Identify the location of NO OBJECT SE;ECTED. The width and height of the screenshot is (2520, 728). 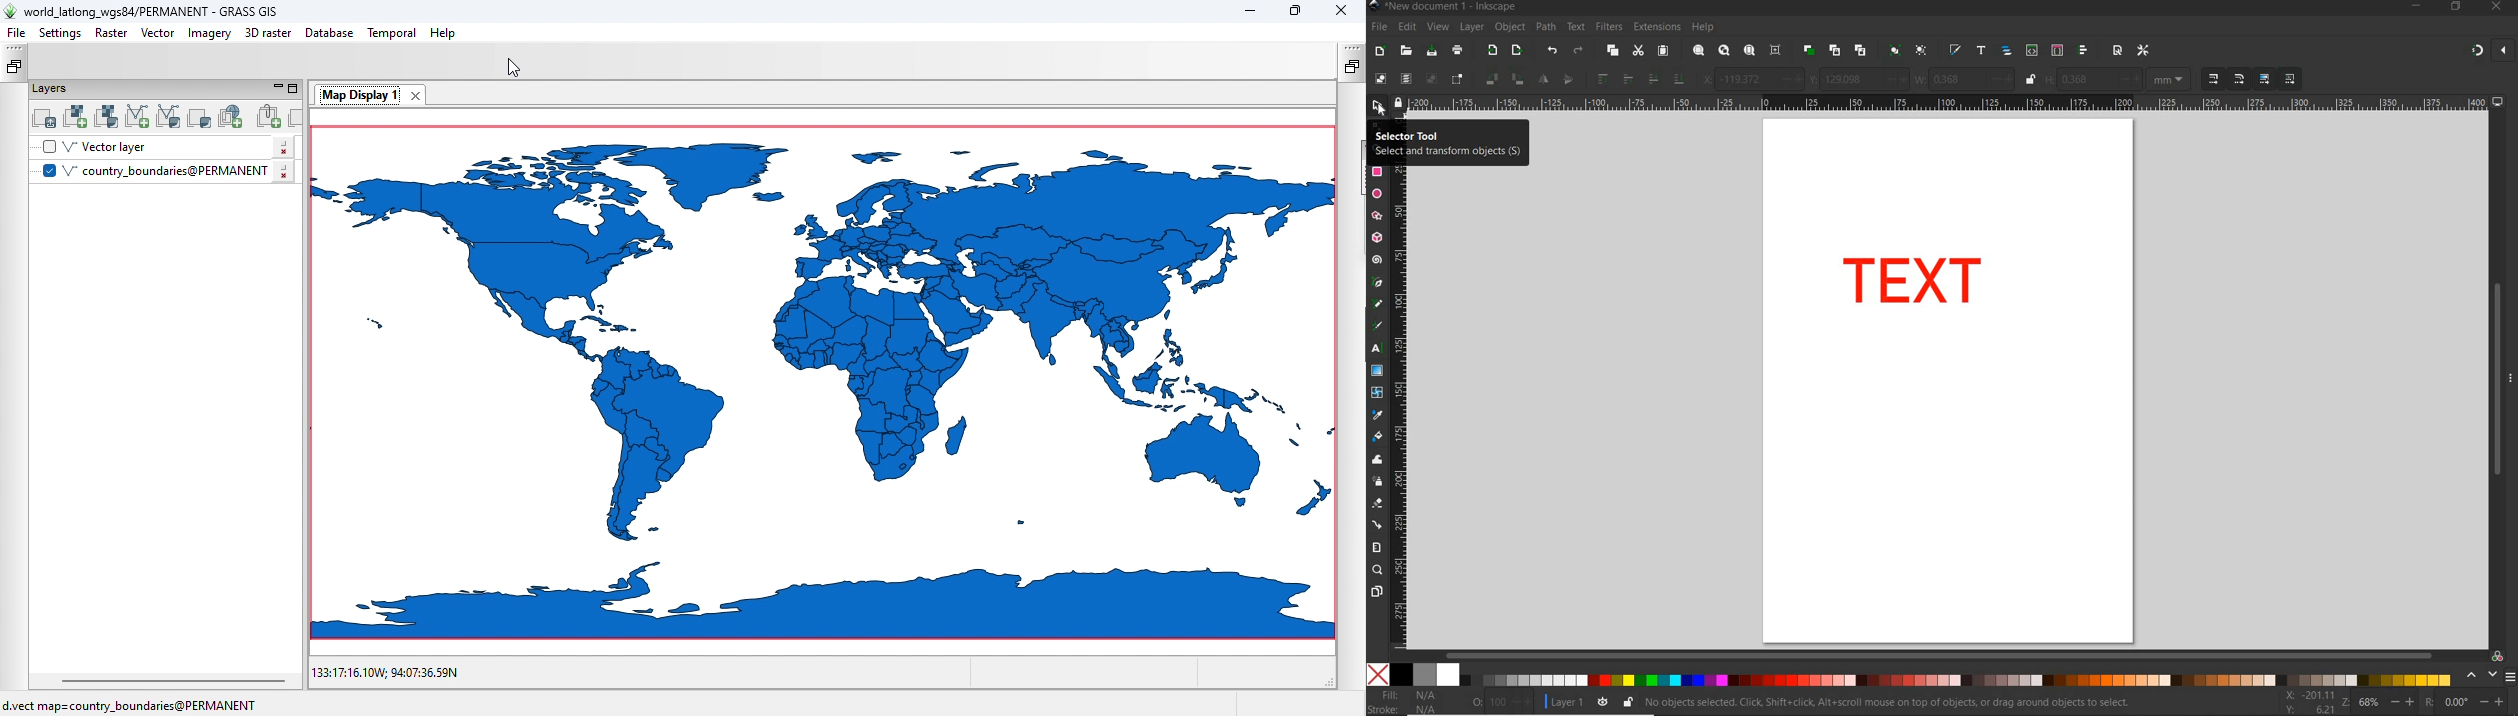
(1888, 704).